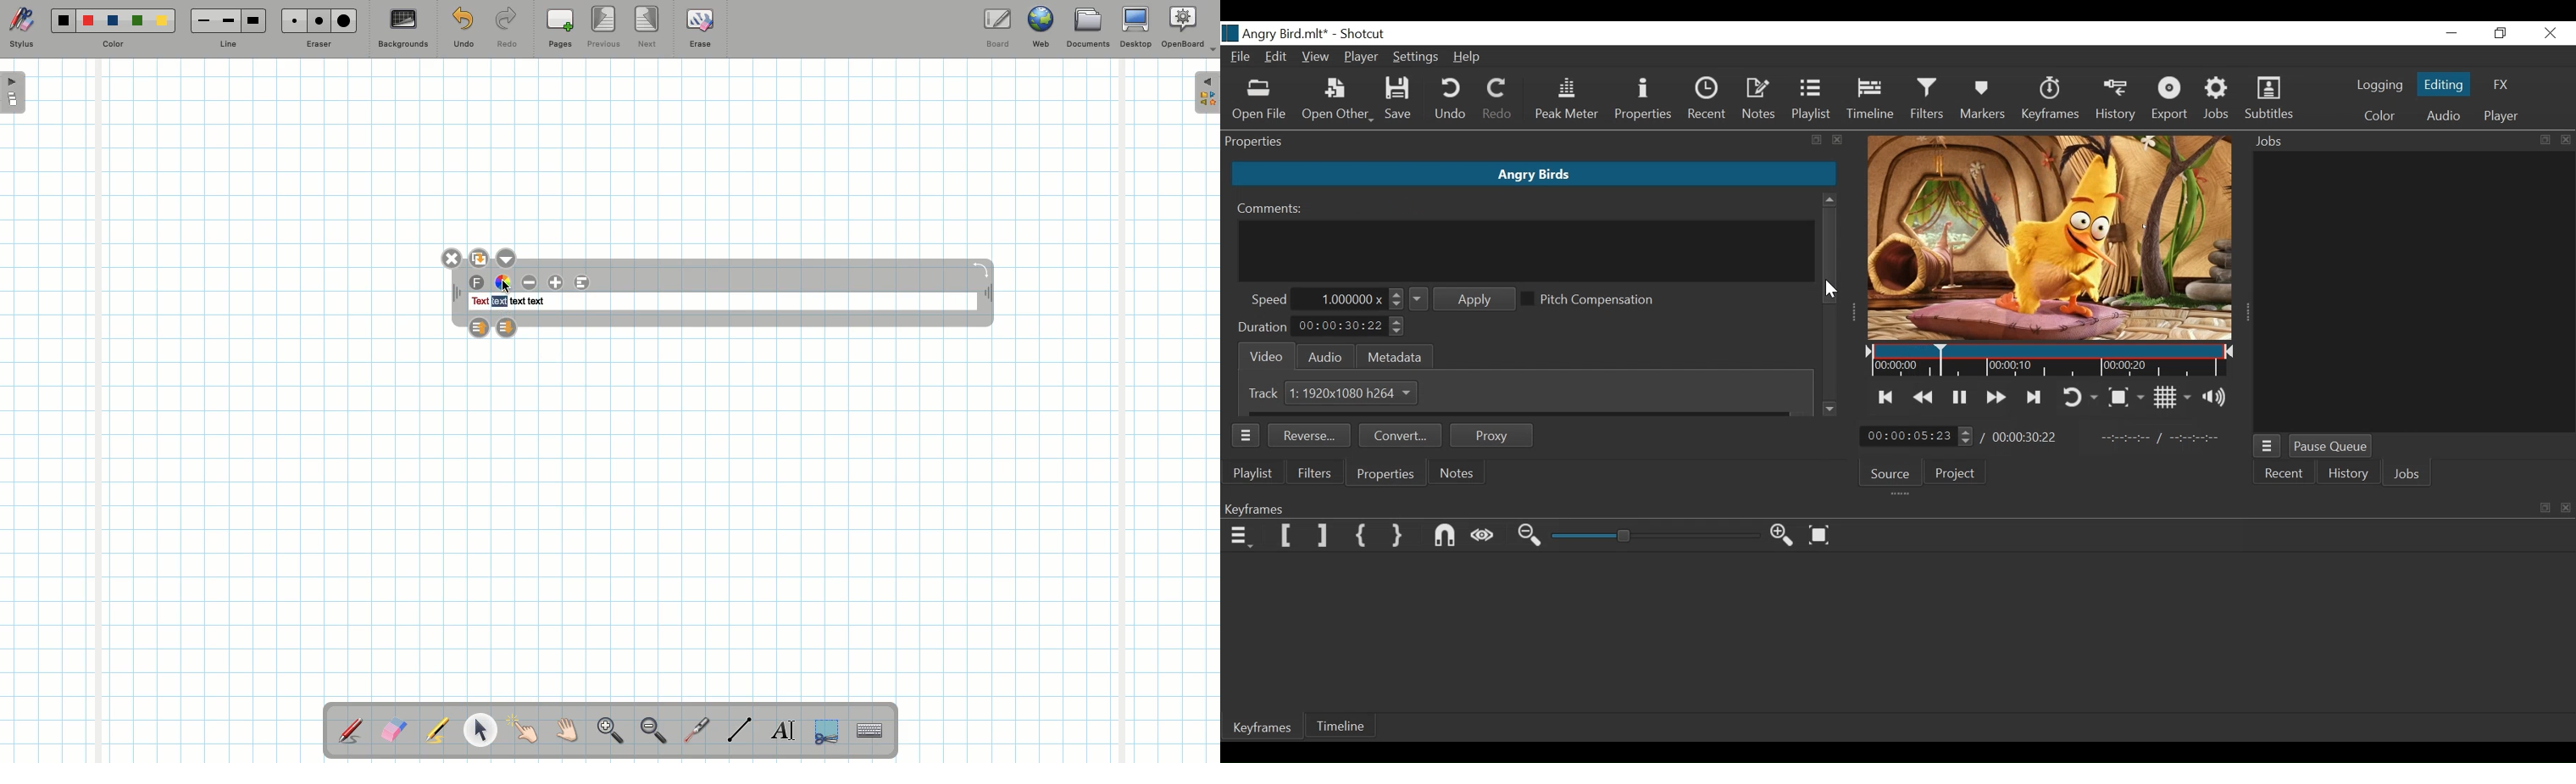  I want to click on Shotcut, so click(1366, 35).